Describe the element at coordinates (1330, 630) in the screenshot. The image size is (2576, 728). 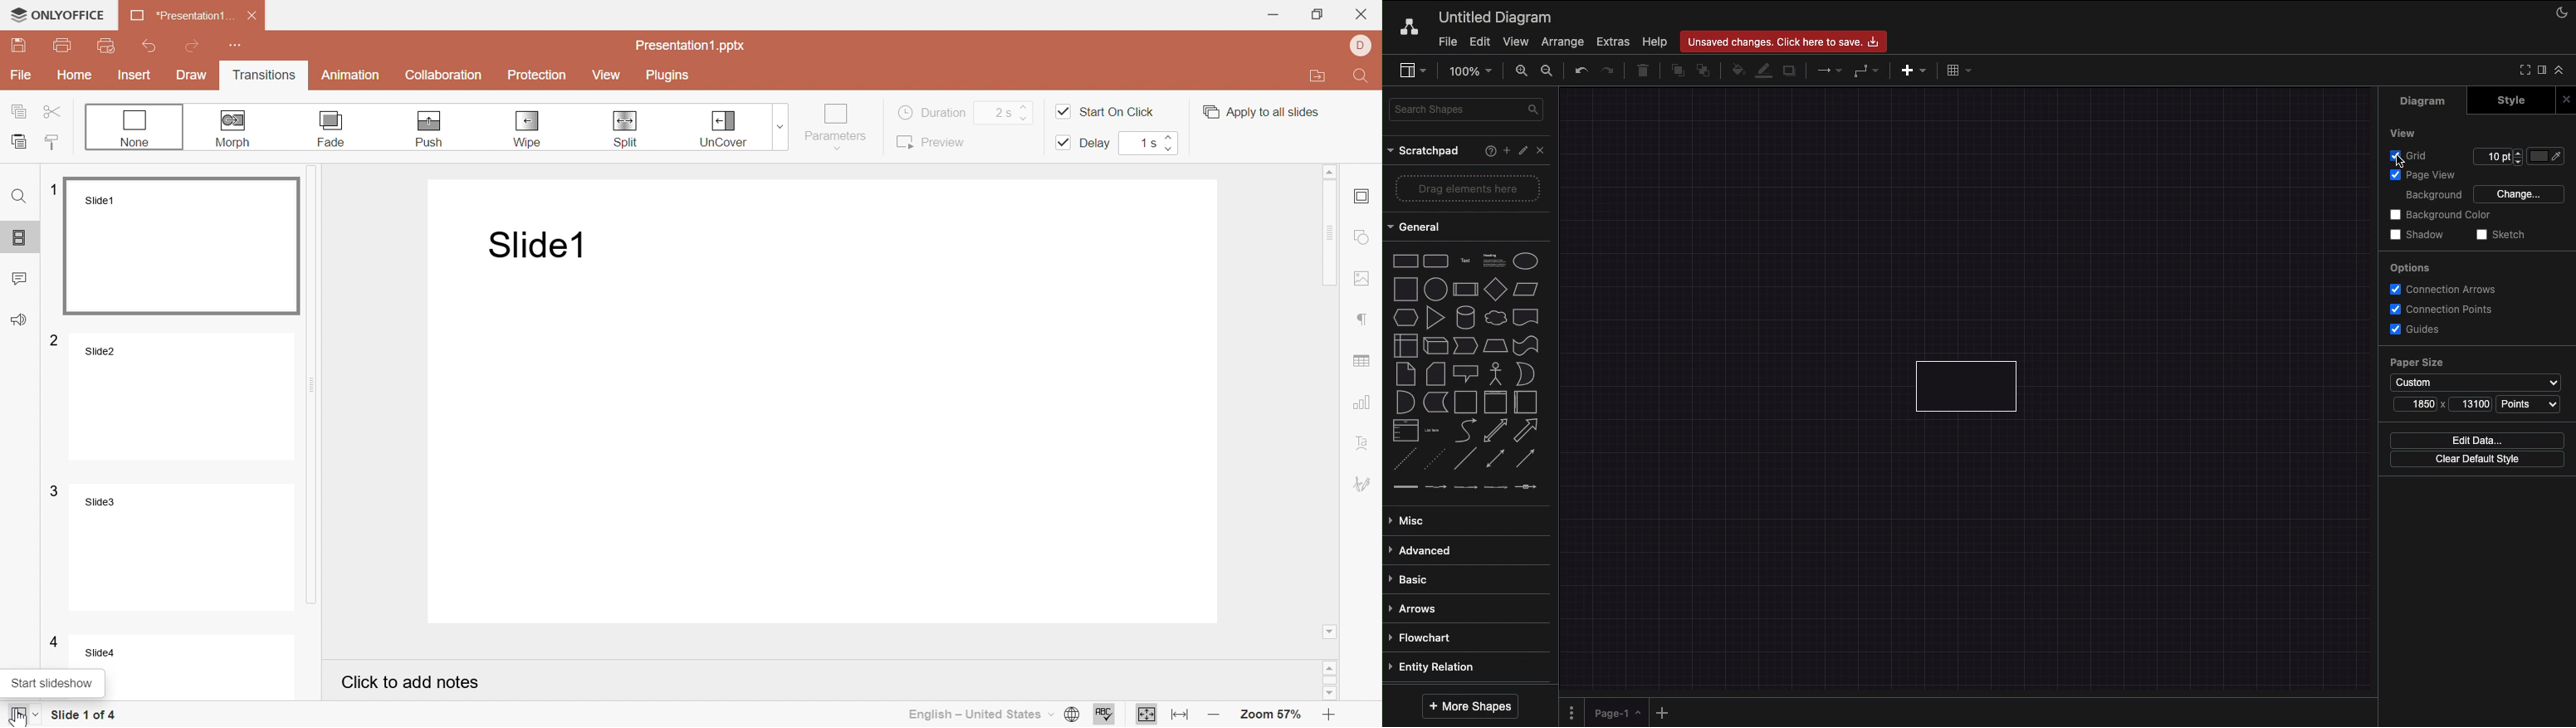
I see `Scroll down` at that location.